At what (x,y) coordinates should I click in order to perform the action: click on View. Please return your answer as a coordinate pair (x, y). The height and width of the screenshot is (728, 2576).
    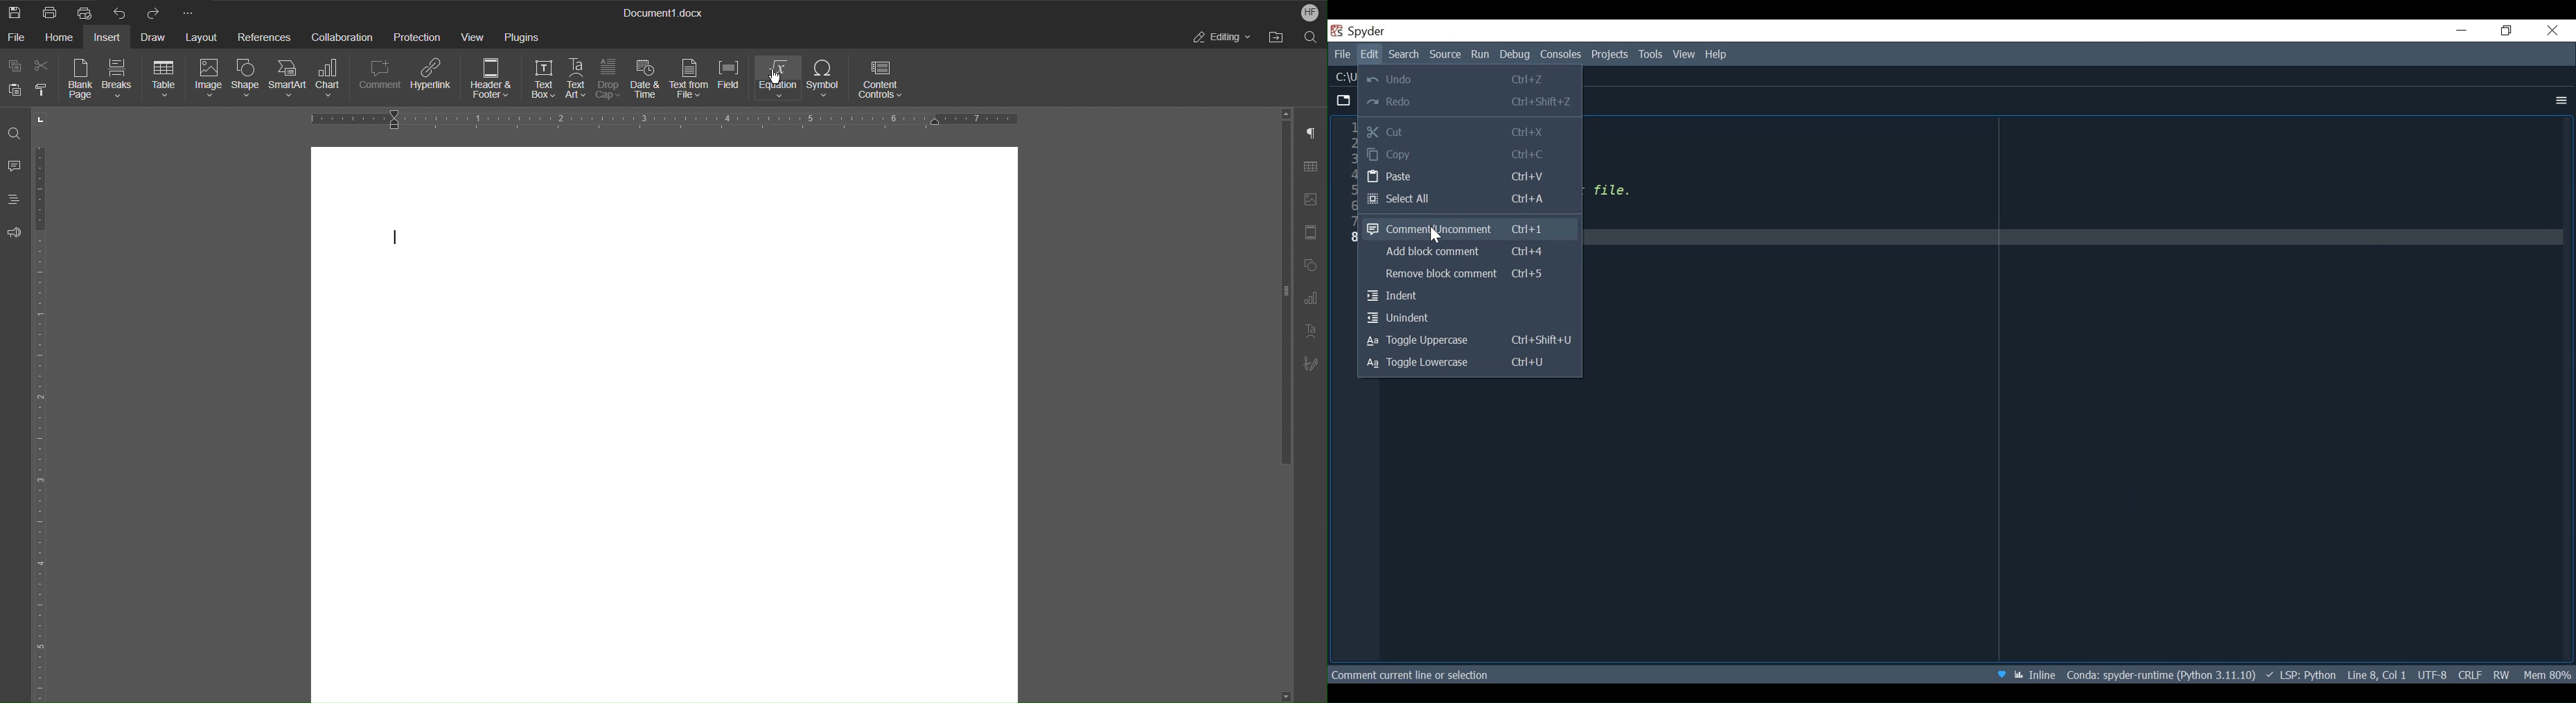
    Looking at the image, I should click on (1684, 55).